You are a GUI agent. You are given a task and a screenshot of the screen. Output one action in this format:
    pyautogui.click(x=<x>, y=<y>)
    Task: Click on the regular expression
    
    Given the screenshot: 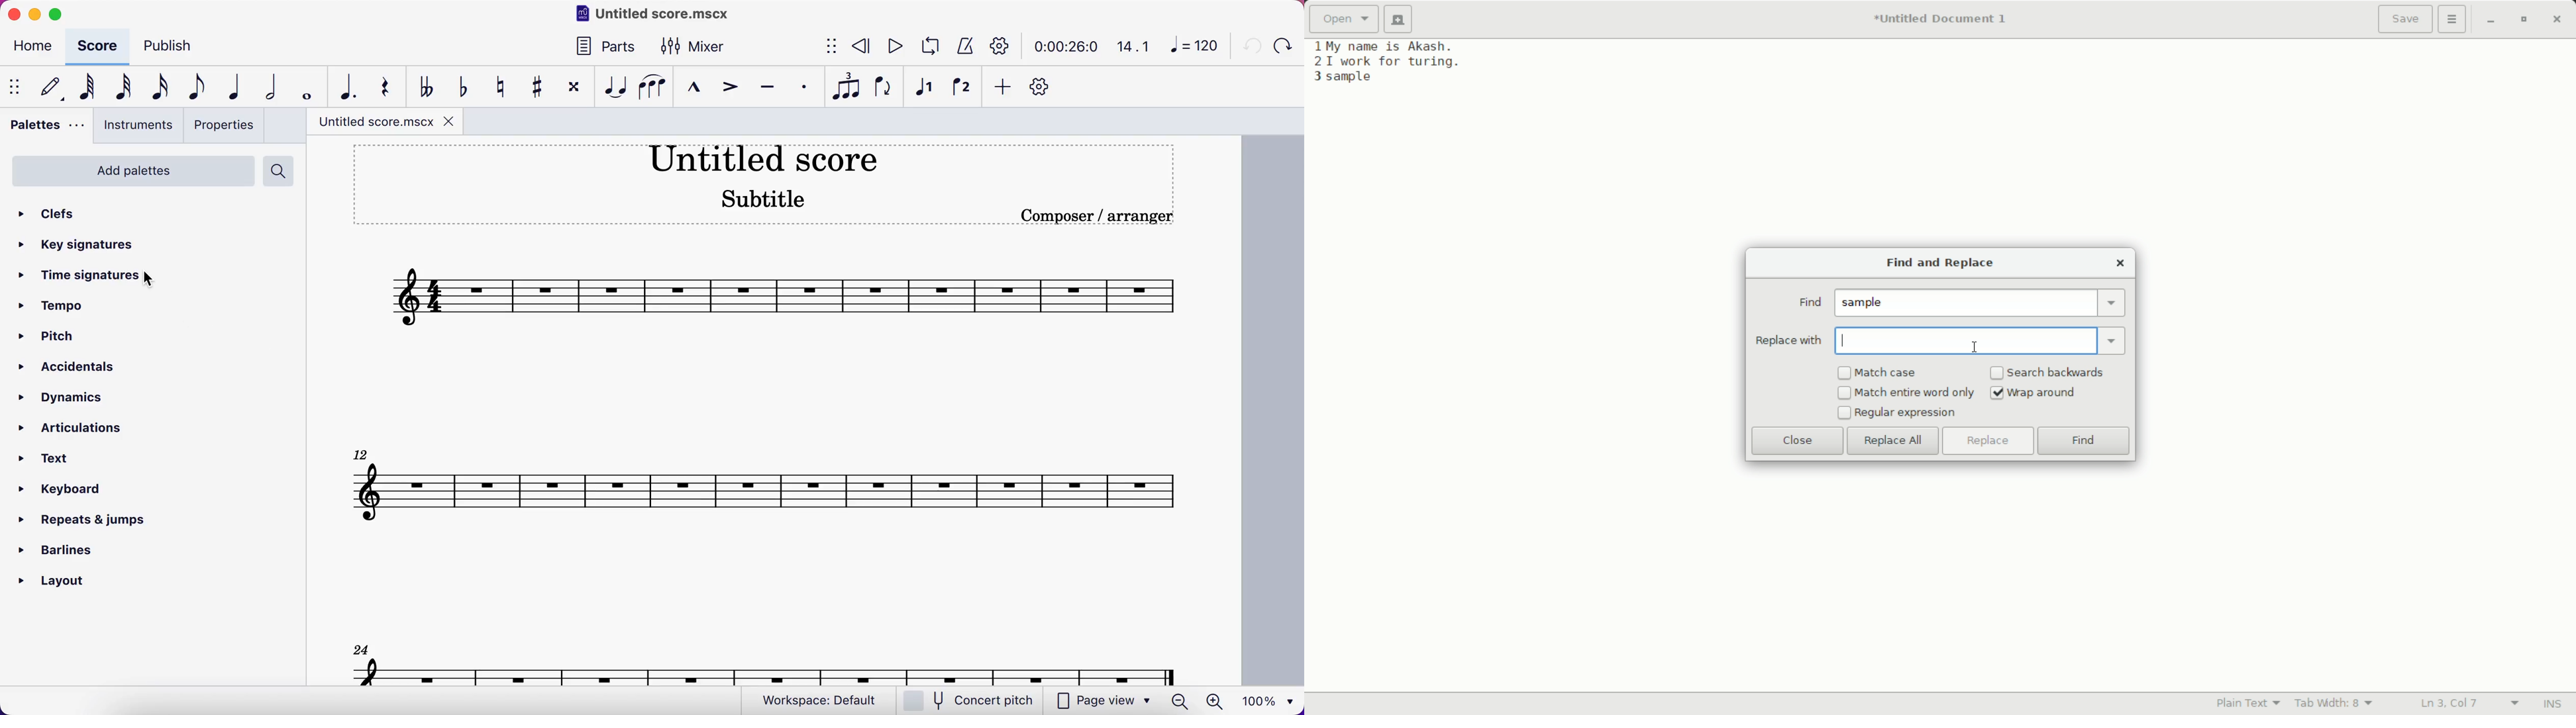 What is the action you would take?
    pyautogui.click(x=1906, y=413)
    